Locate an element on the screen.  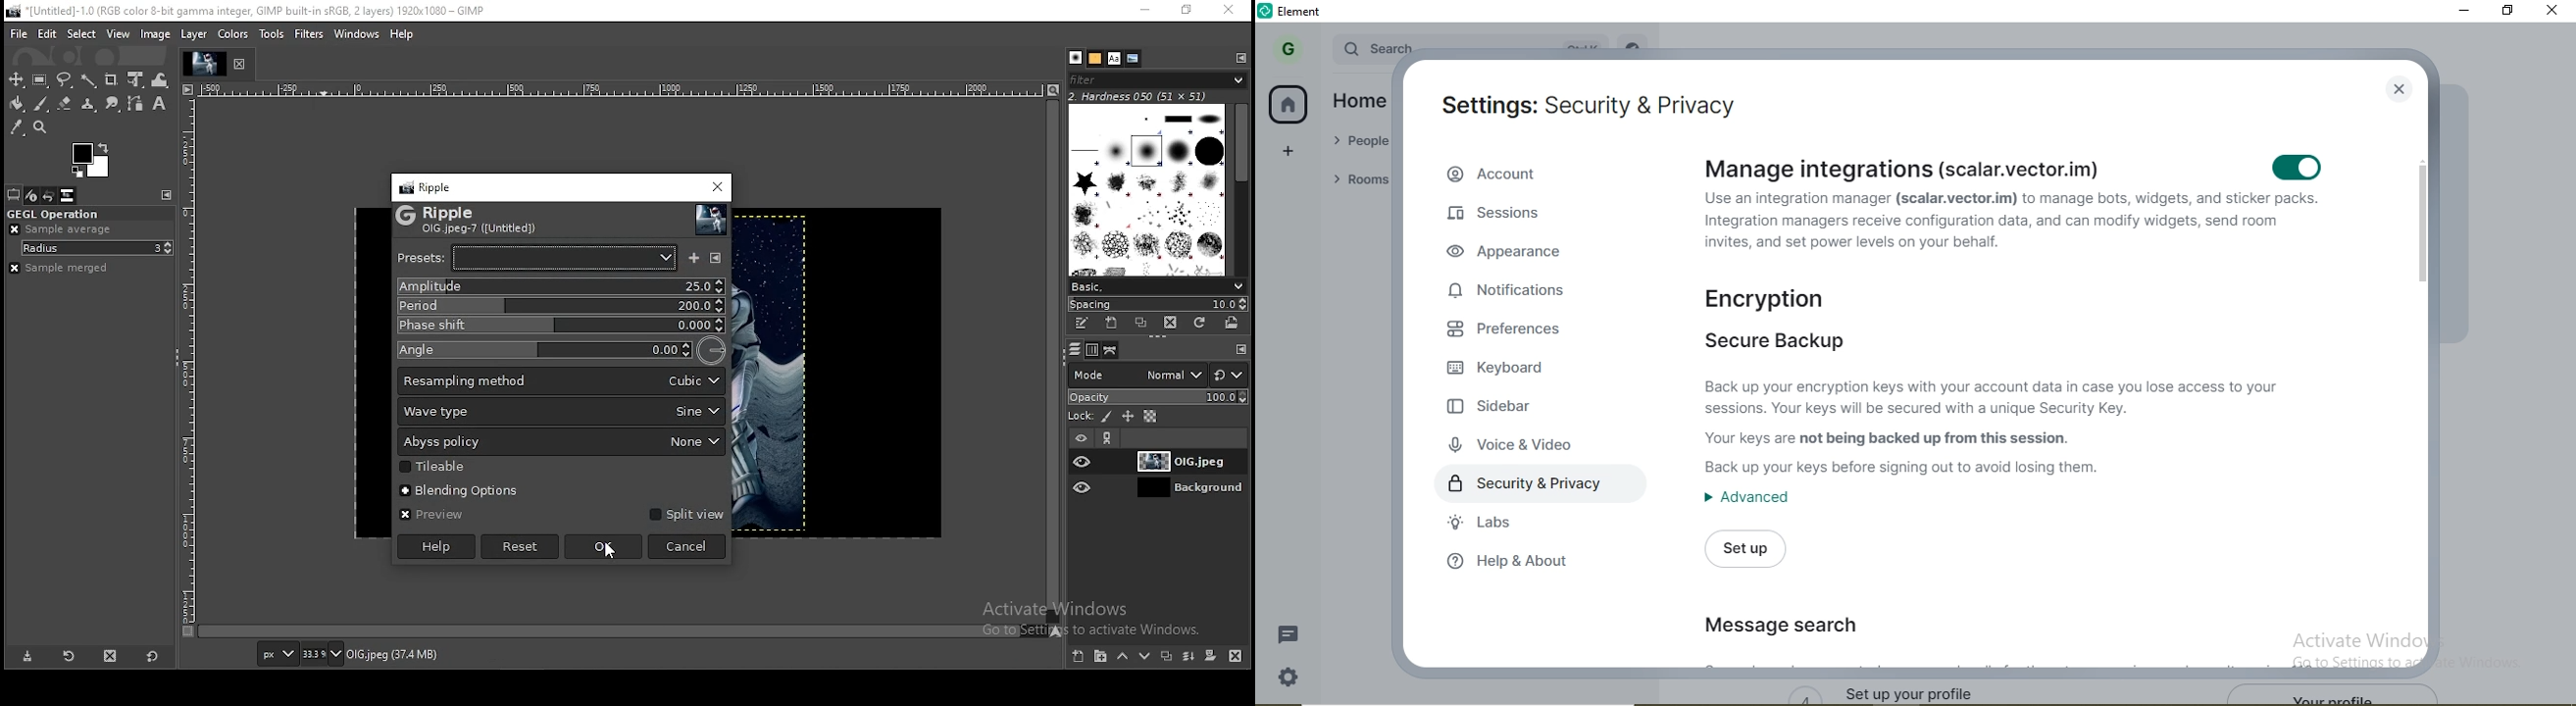
crop is located at coordinates (113, 79).